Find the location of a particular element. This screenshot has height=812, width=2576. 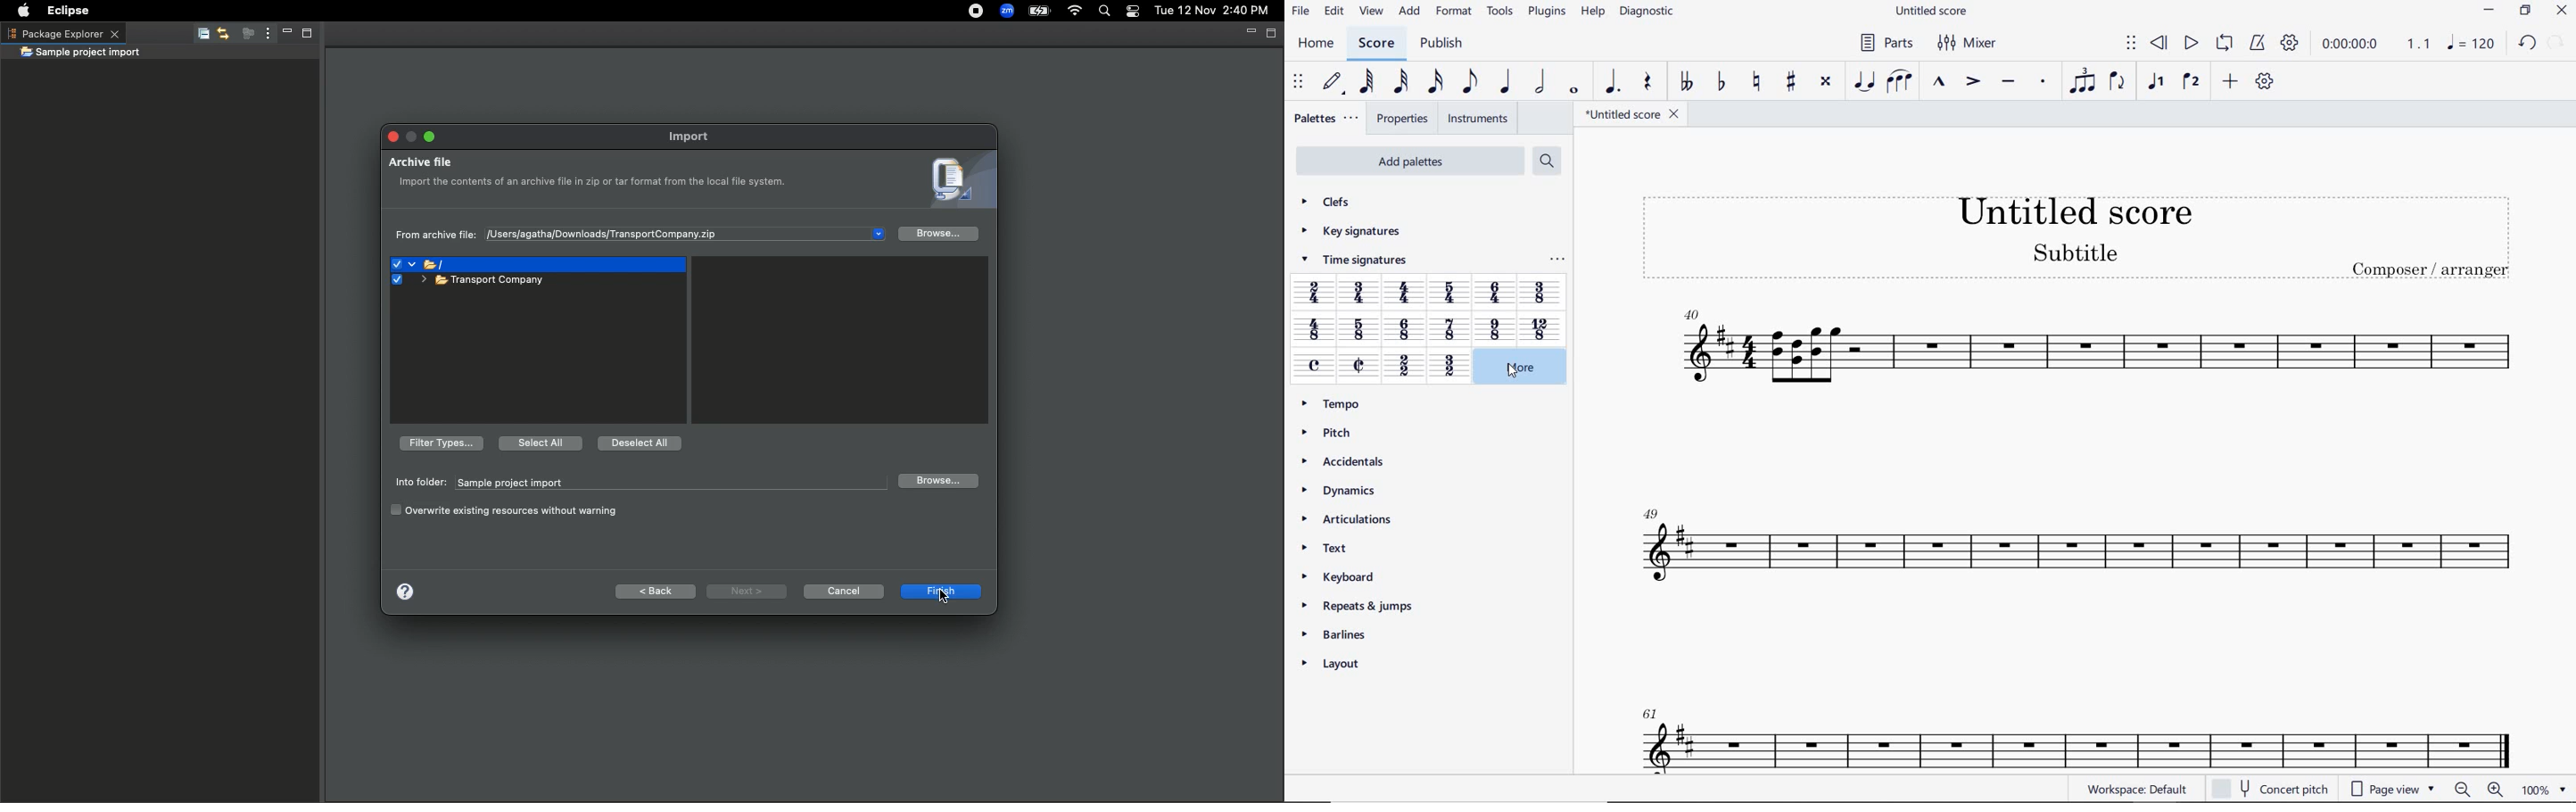

TOOLS is located at coordinates (1497, 12).